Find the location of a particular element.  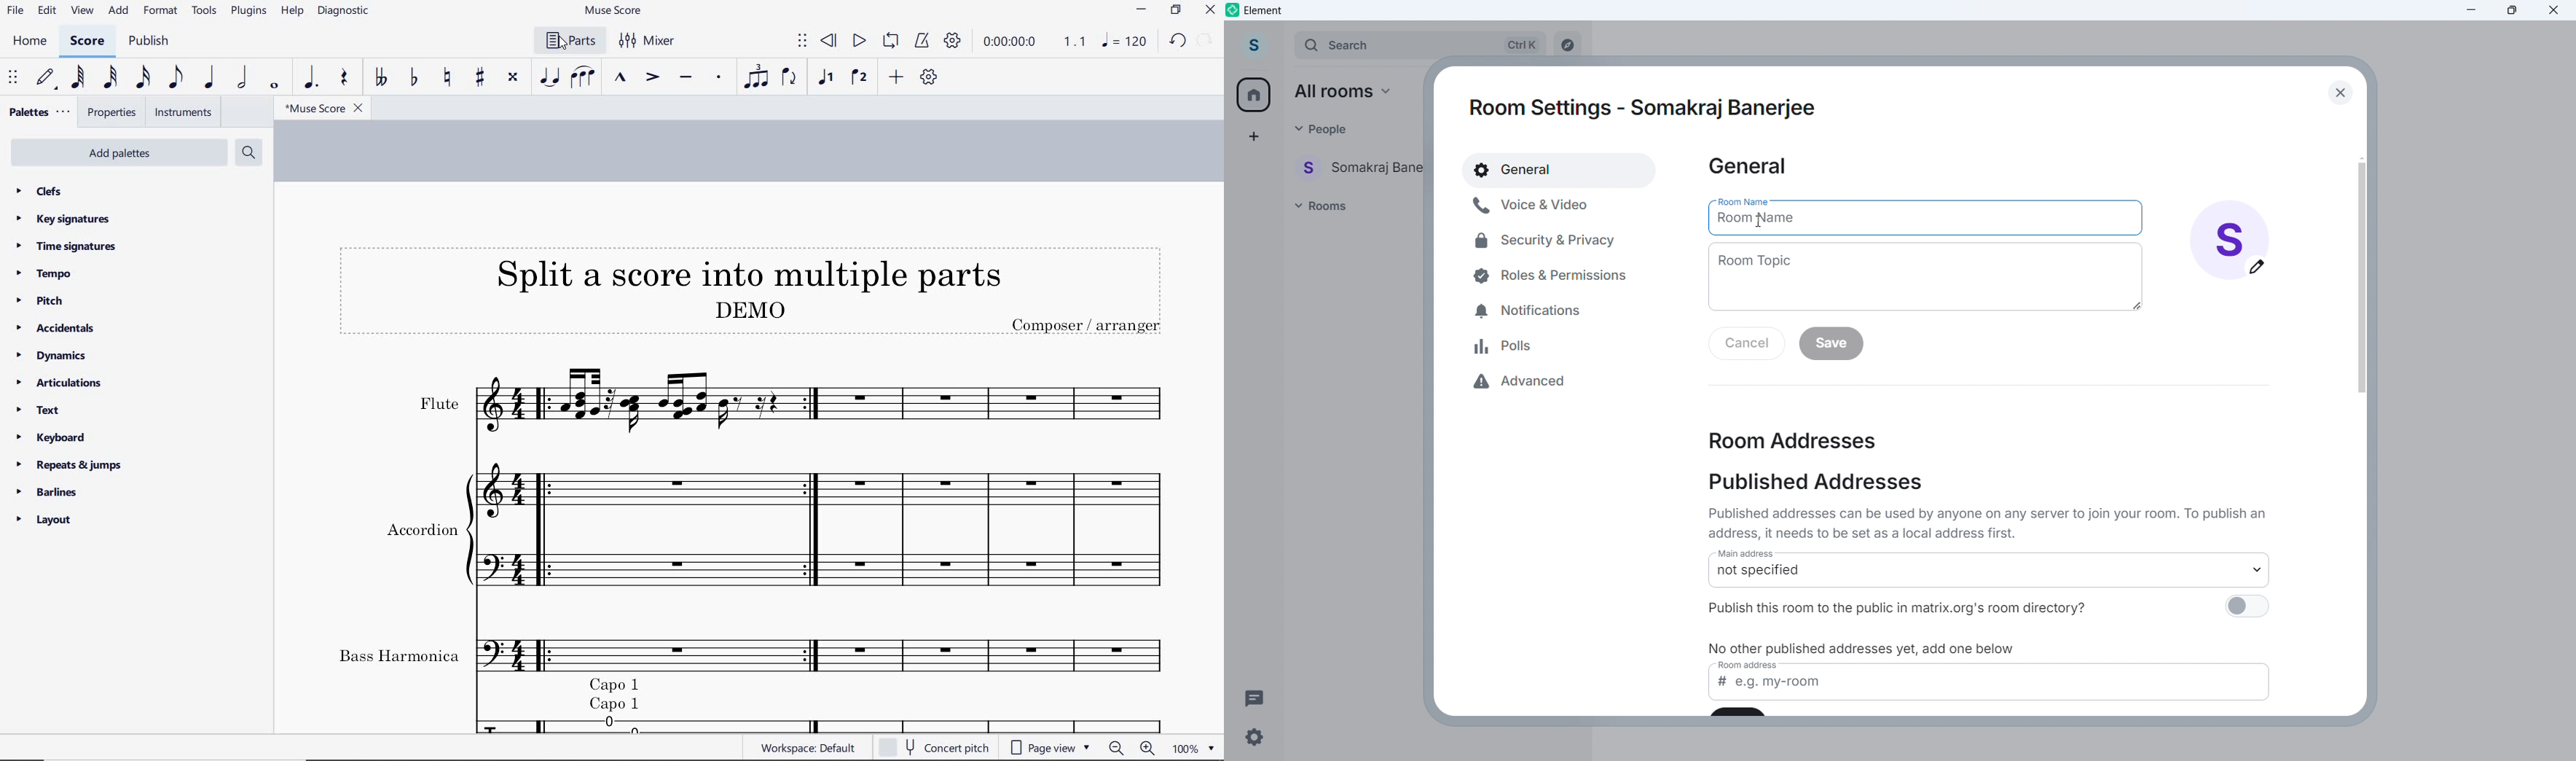

add palettes is located at coordinates (118, 152).